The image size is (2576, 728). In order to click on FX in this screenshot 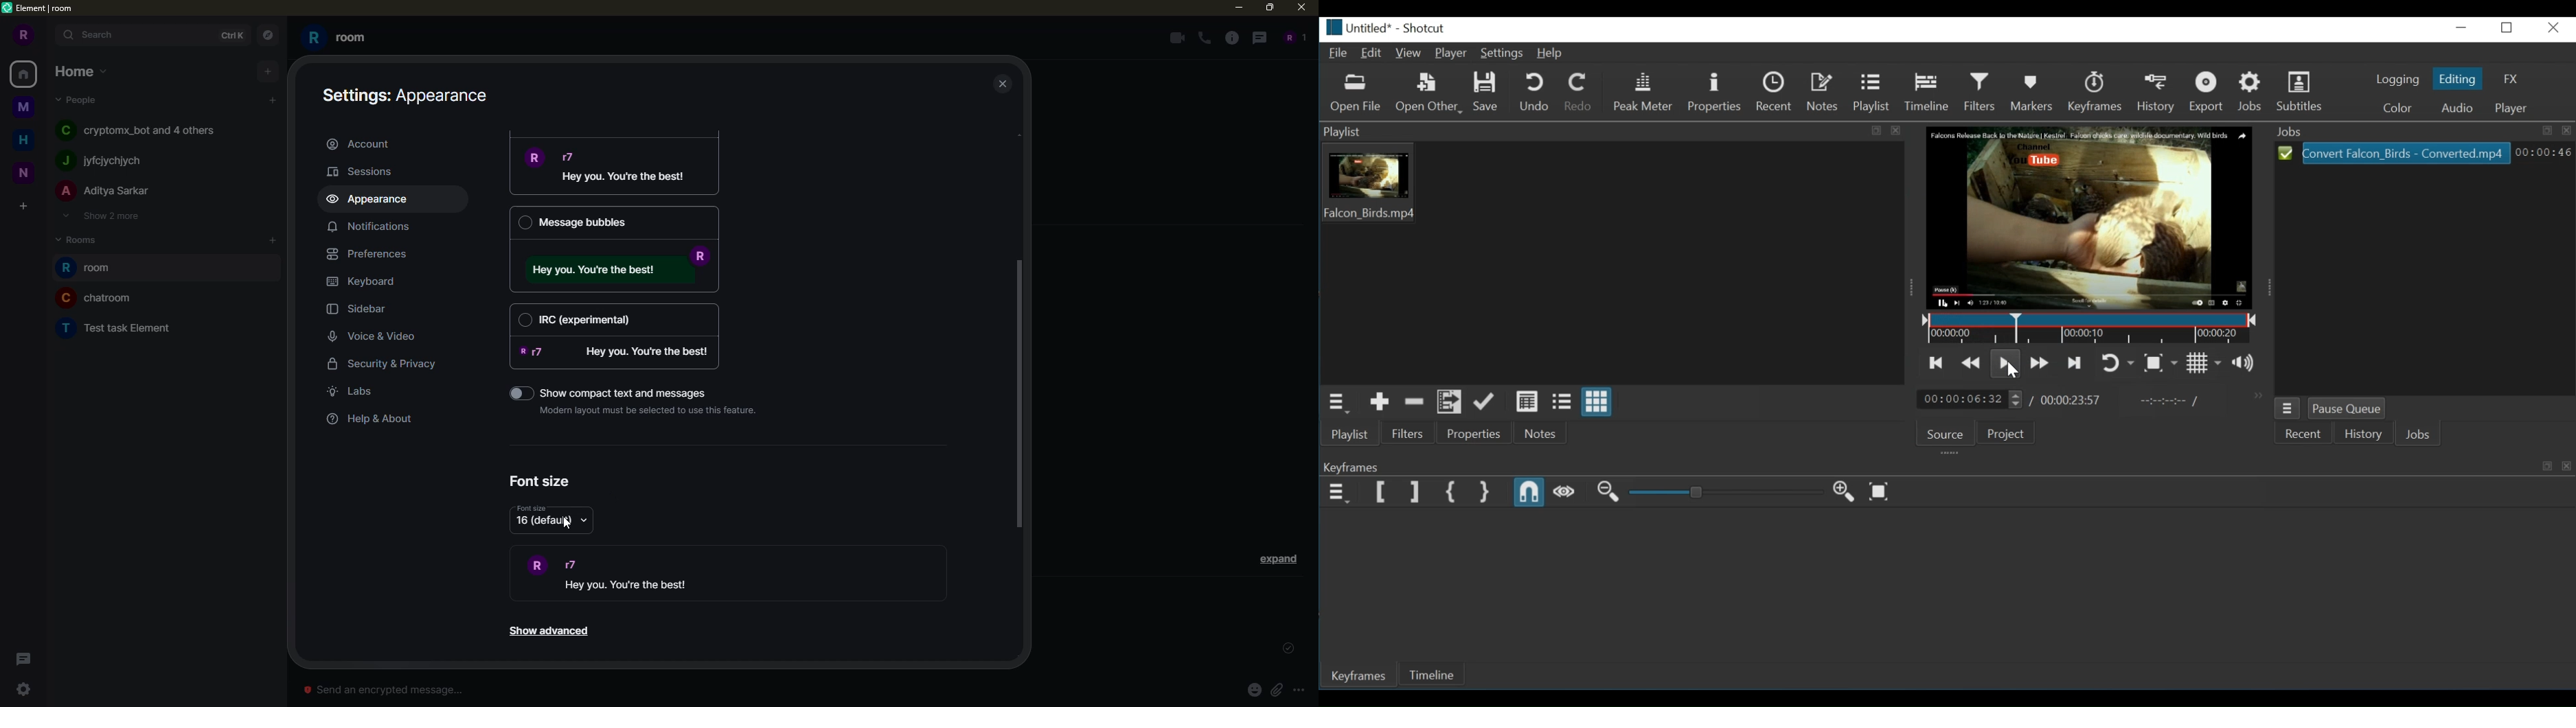, I will do `click(2511, 79)`.